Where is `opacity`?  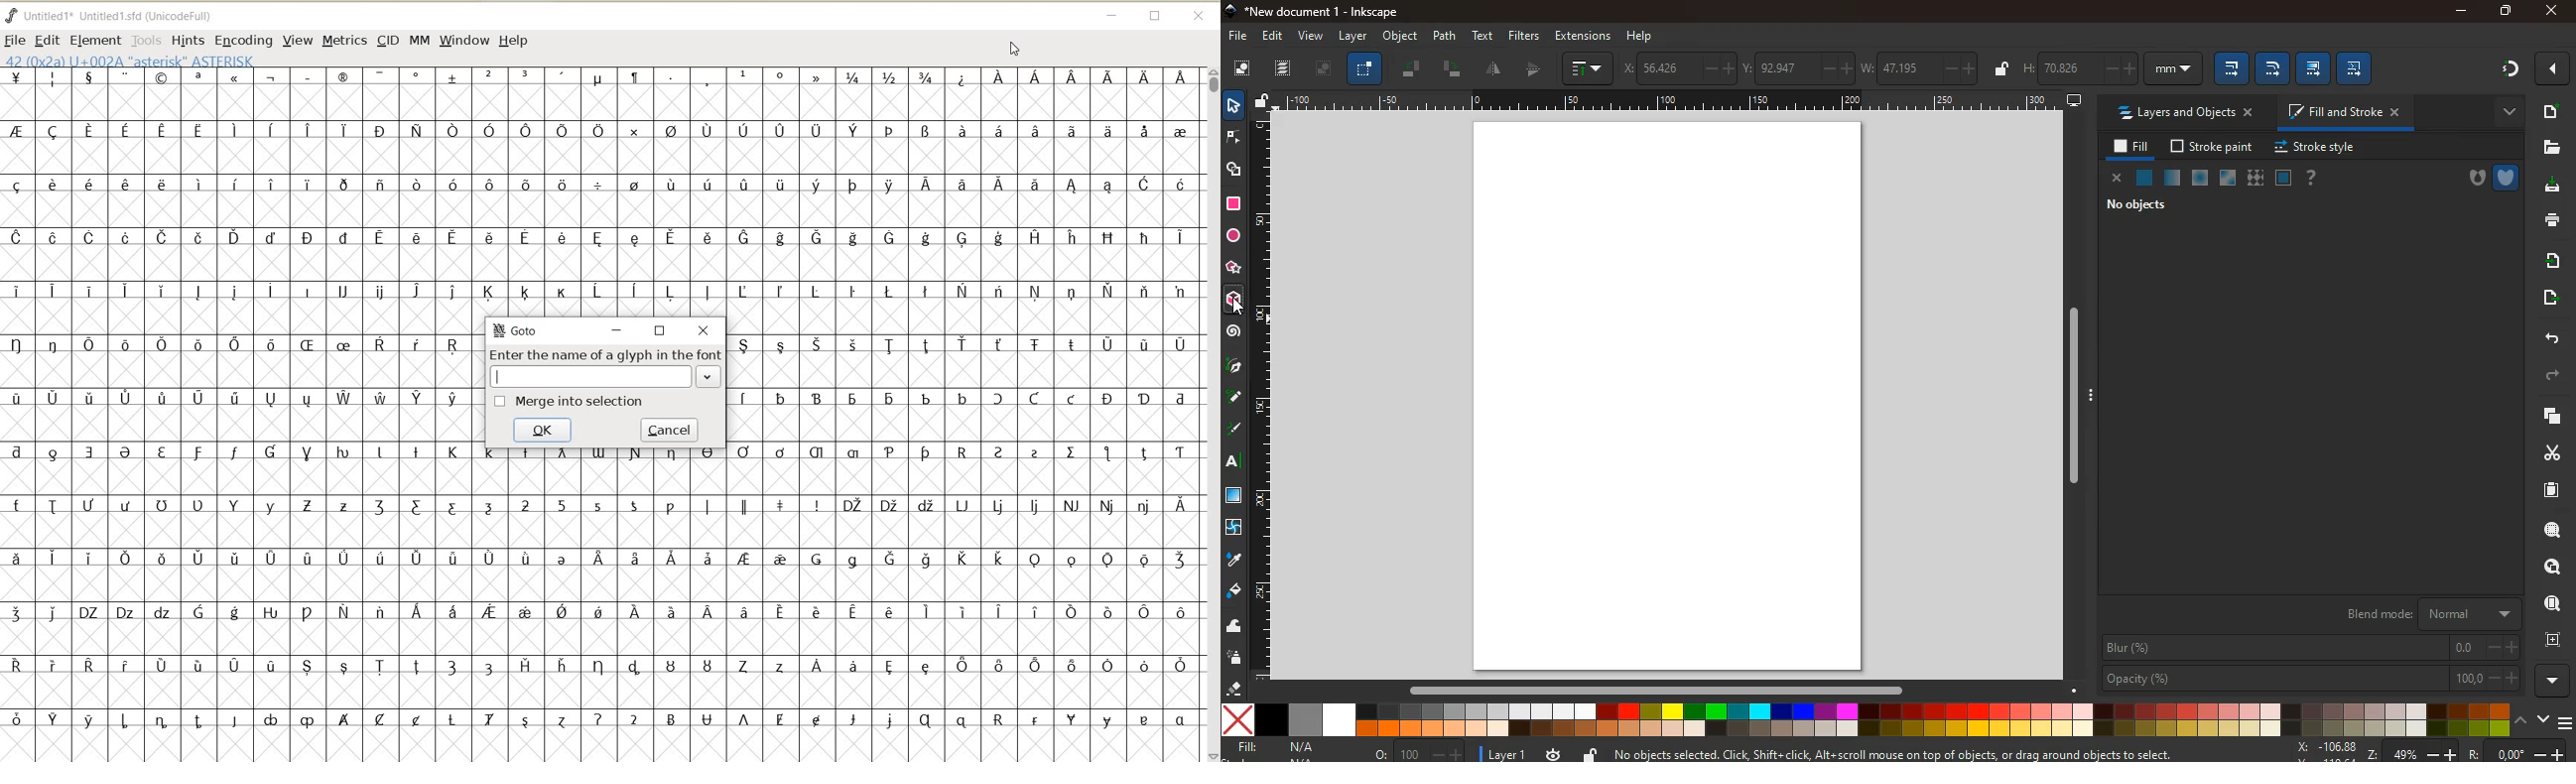 opacity is located at coordinates (2170, 179).